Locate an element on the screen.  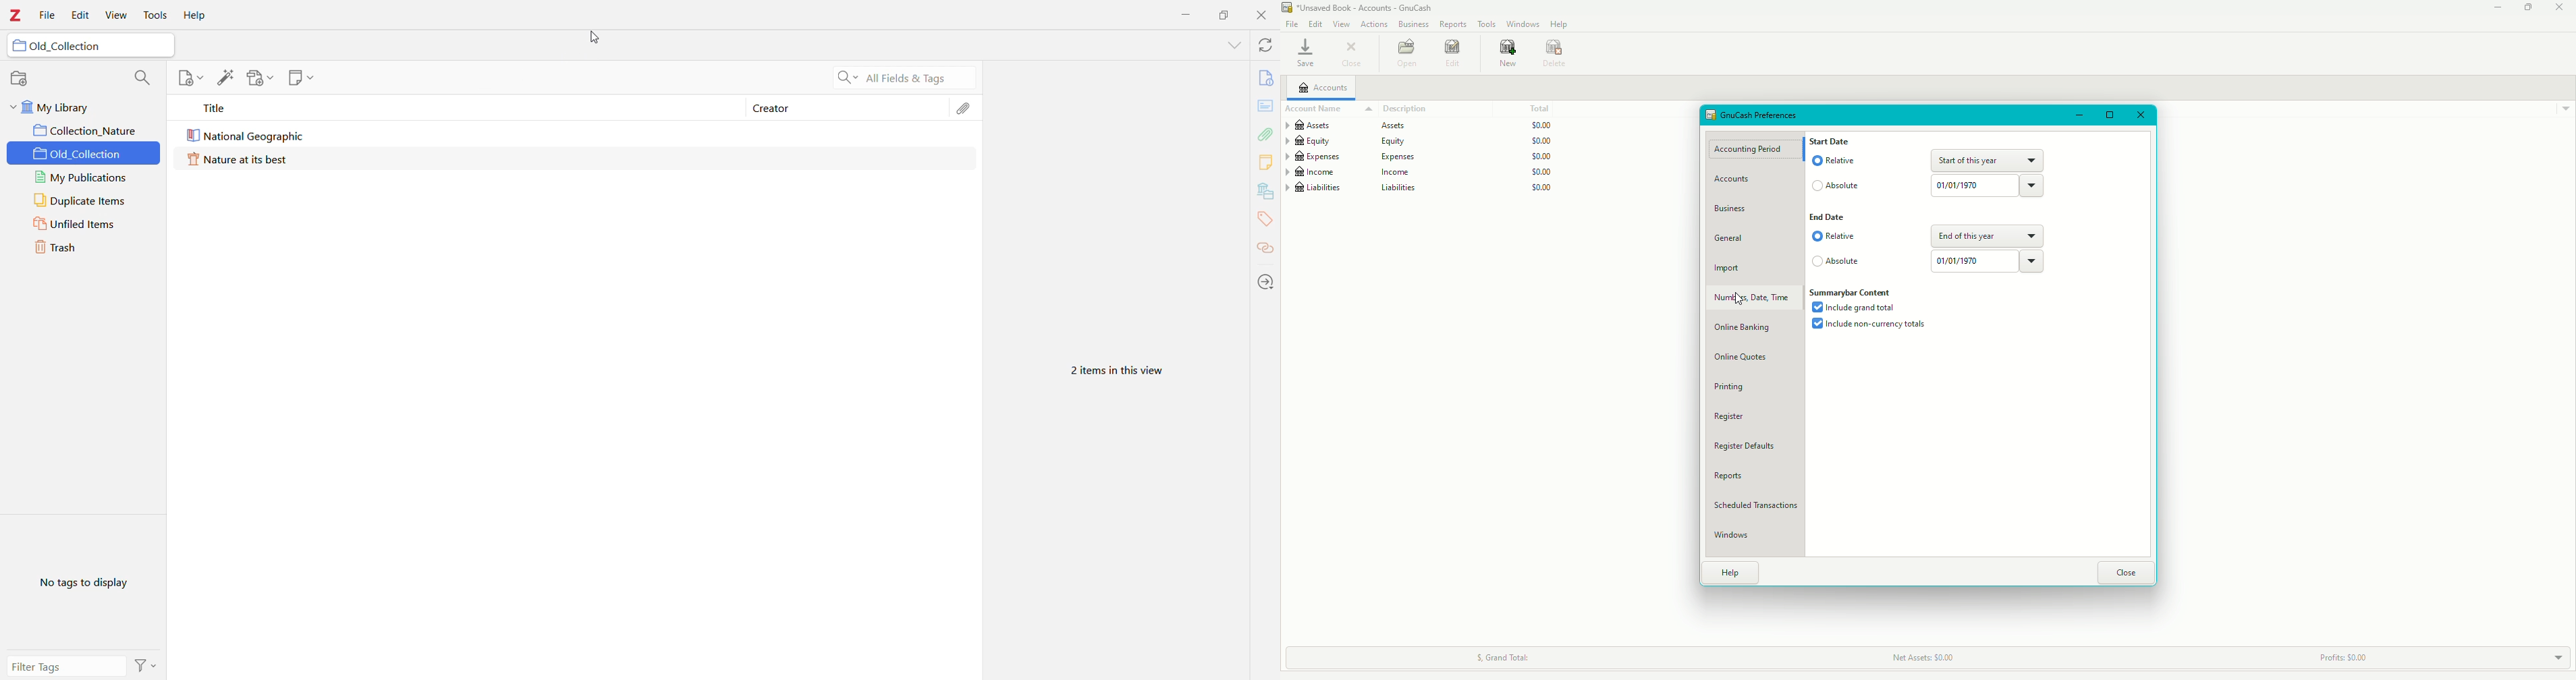
Online Quotes is located at coordinates (1749, 356).